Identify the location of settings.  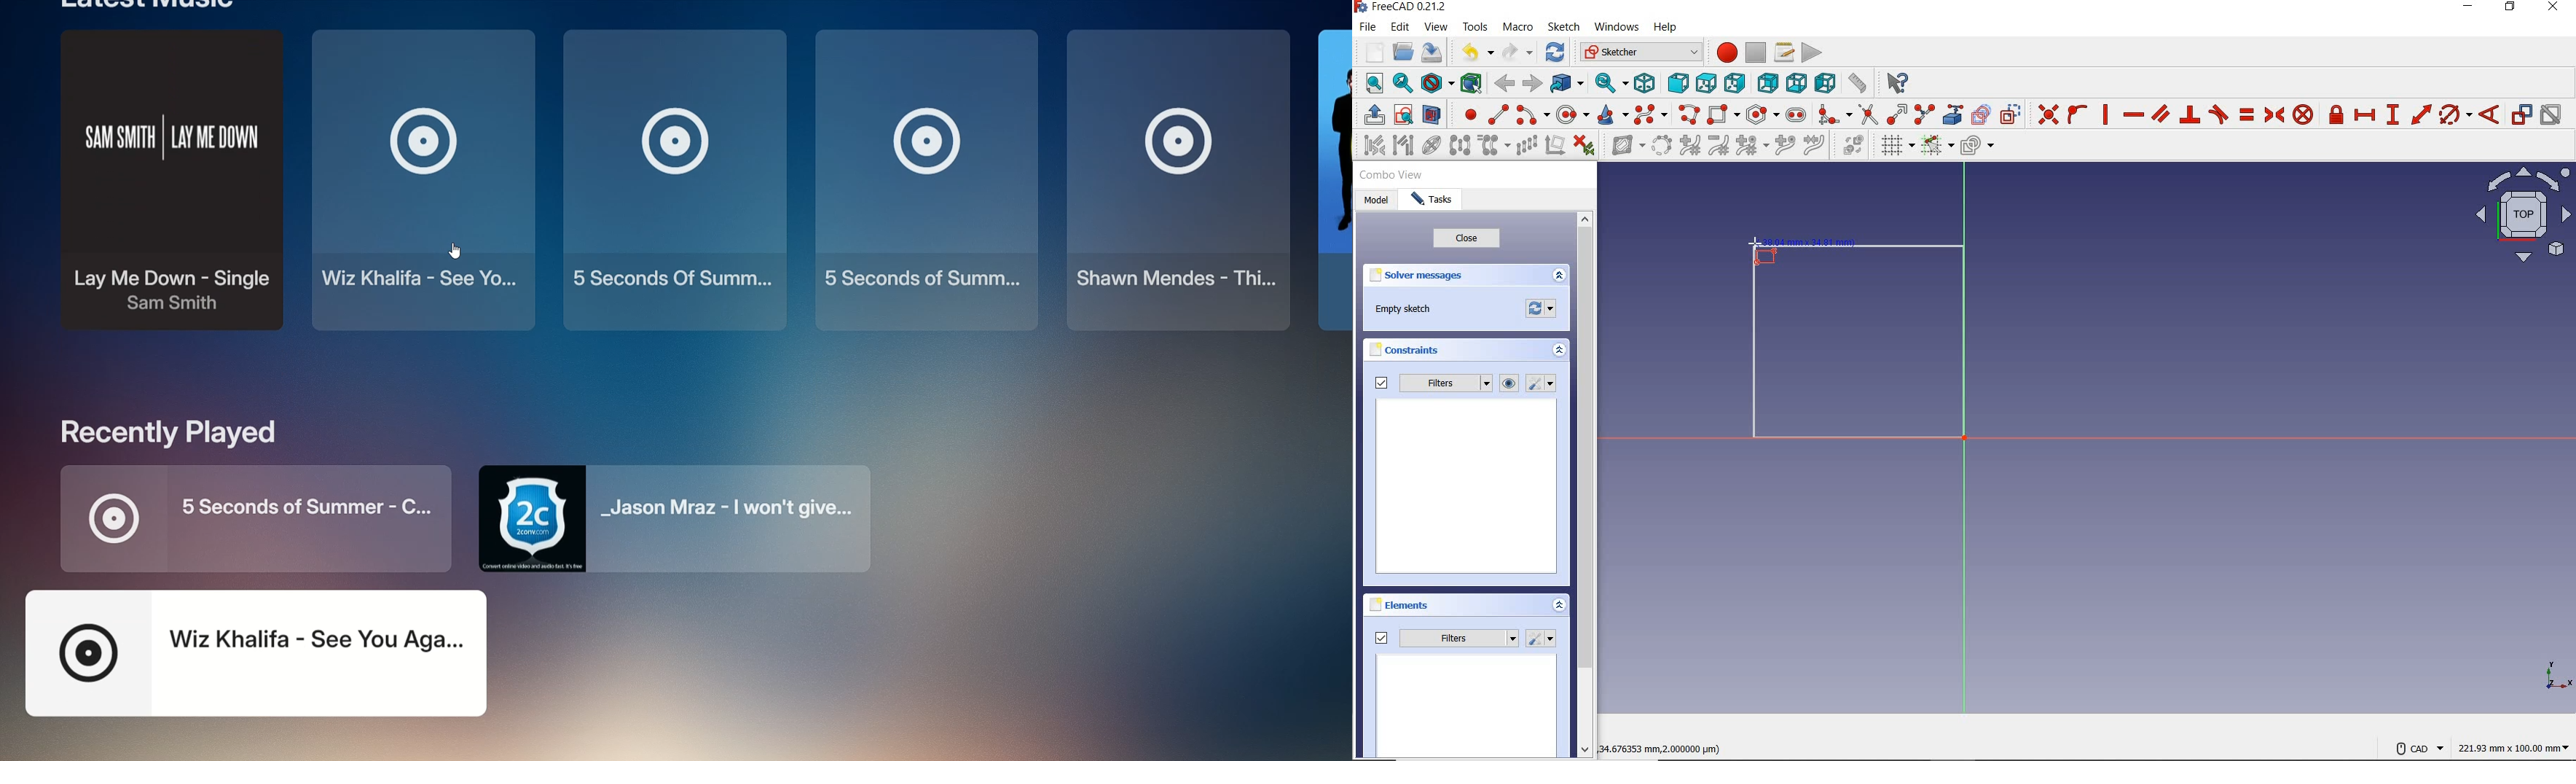
(1542, 639).